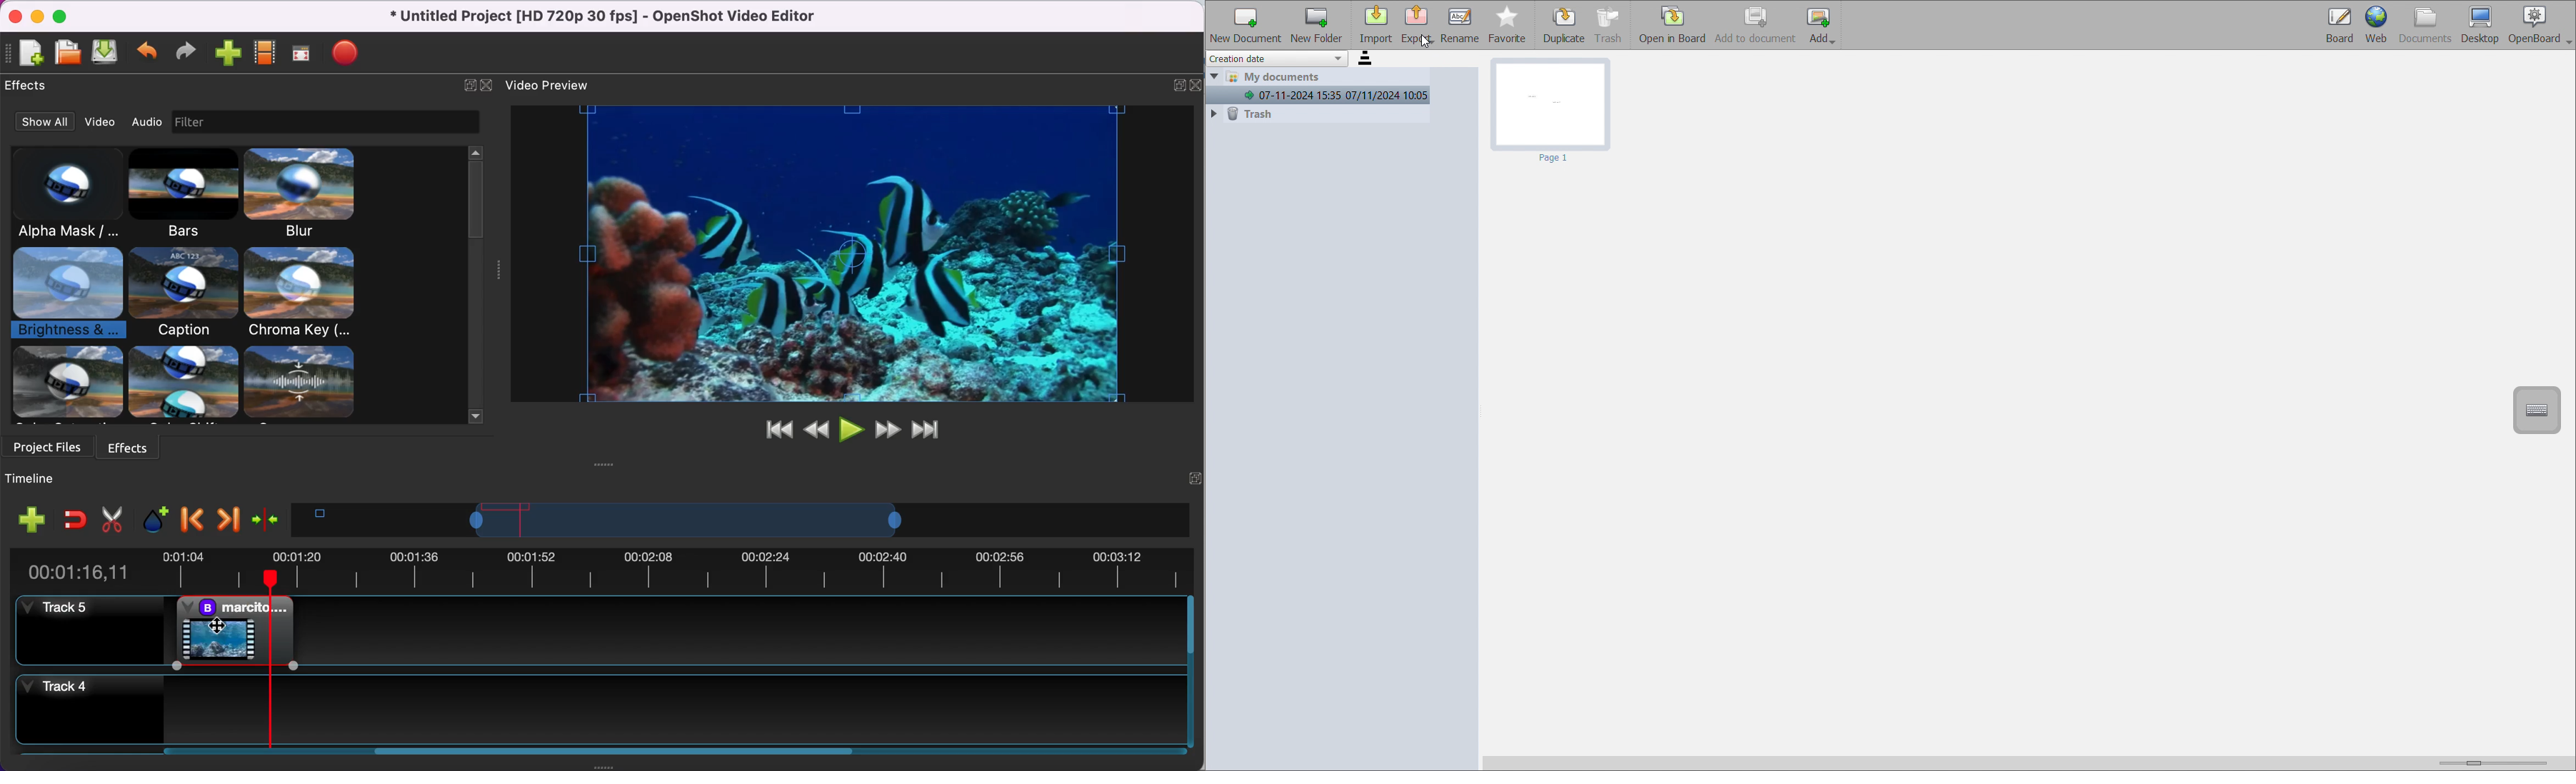 Image resolution: width=2576 pixels, height=784 pixels. Describe the element at coordinates (26, 52) in the screenshot. I see `new file` at that location.